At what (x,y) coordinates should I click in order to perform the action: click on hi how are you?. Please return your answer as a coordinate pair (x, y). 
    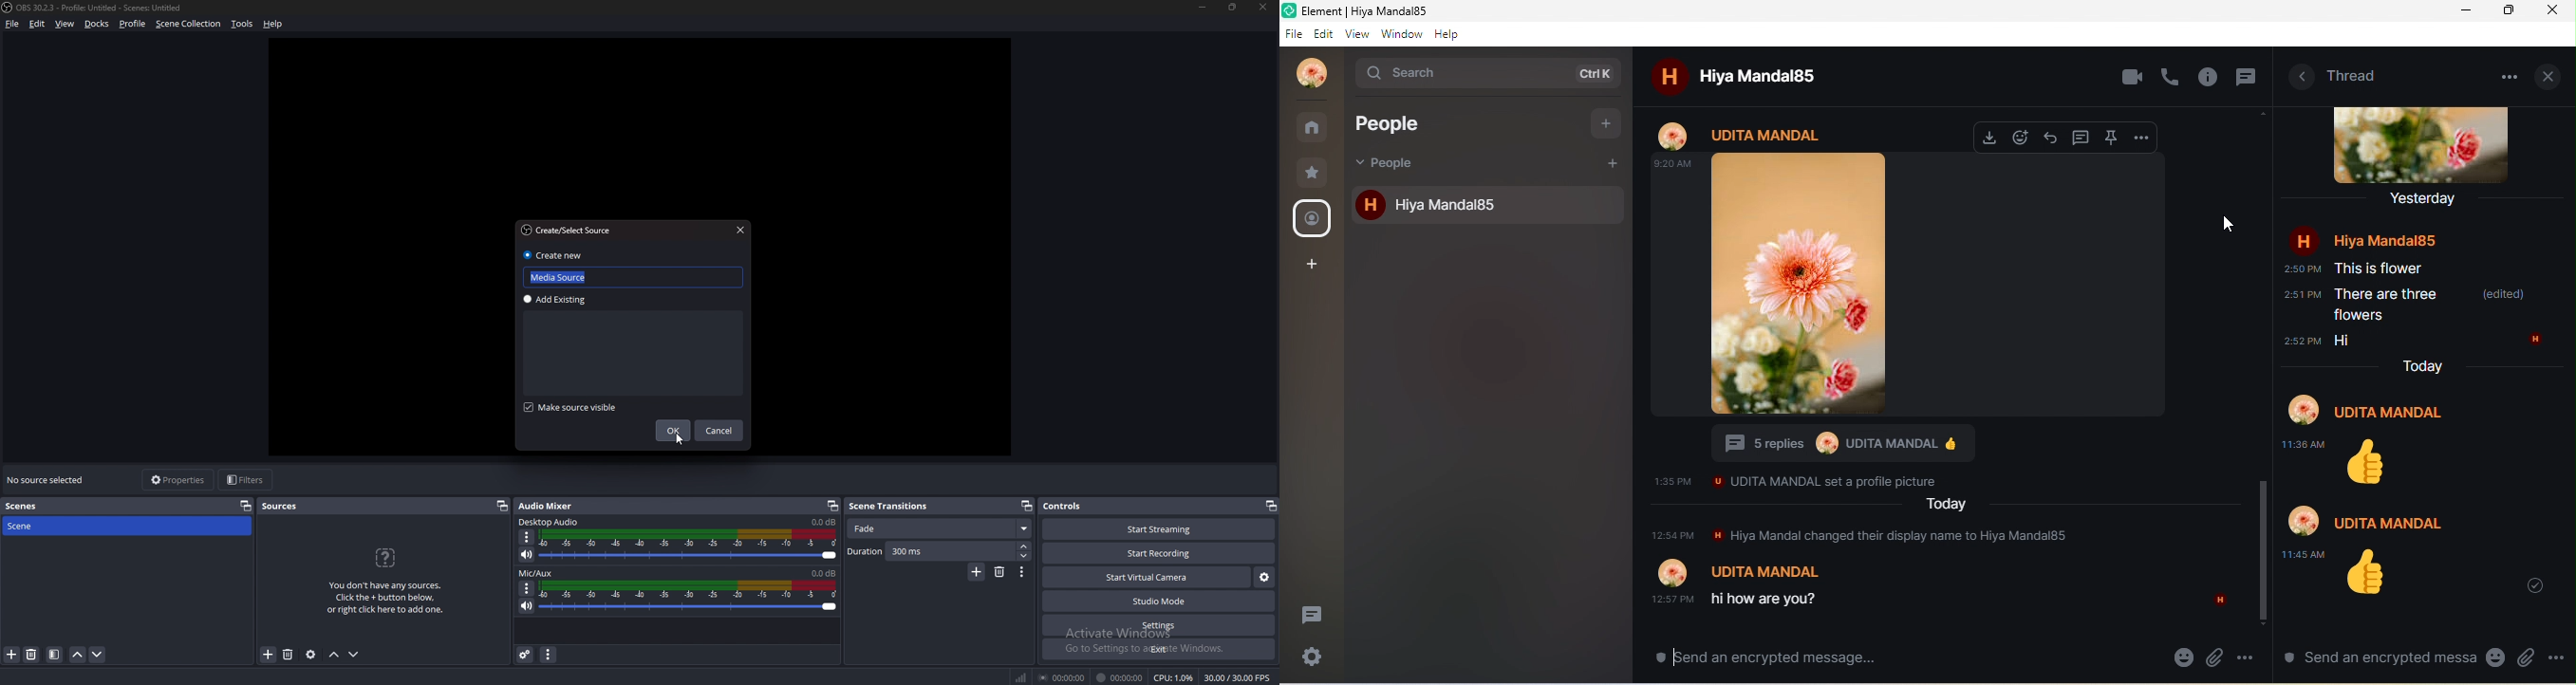
    Looking at the image, I should click on (1777, 600).